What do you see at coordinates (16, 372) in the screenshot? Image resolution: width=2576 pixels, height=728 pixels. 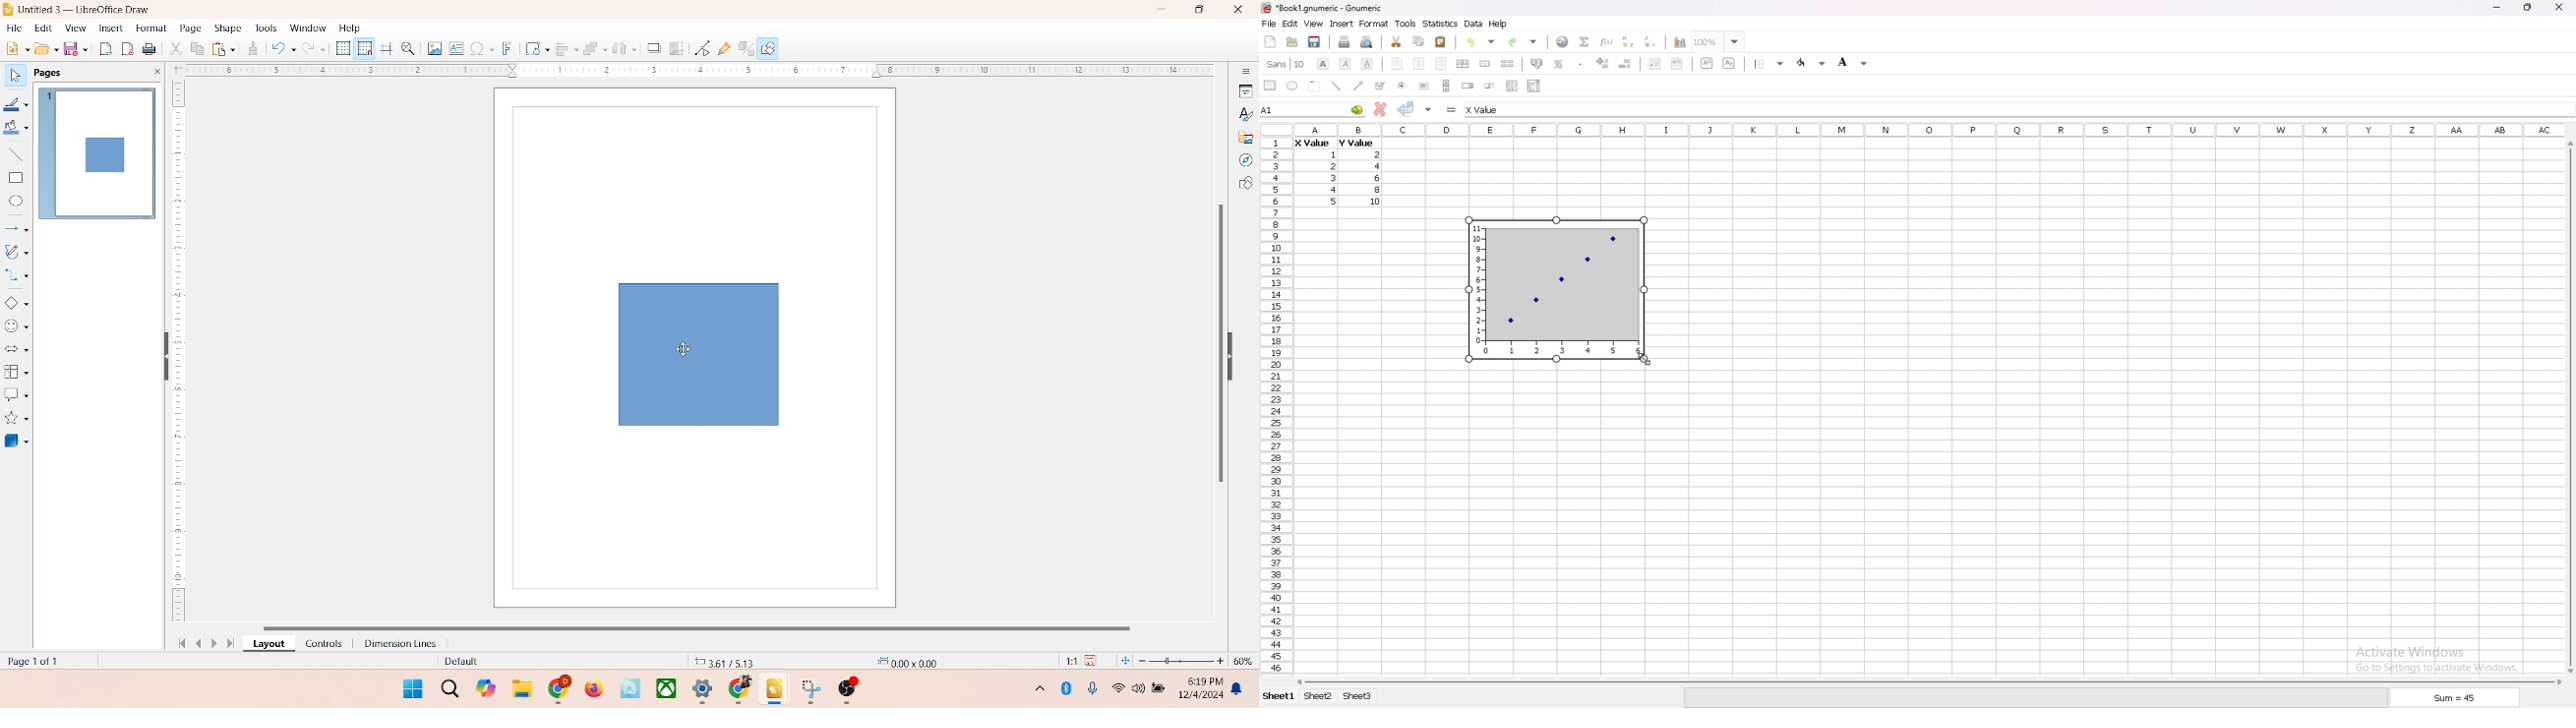 I see `flowchart` at bounding box center [16, 372].